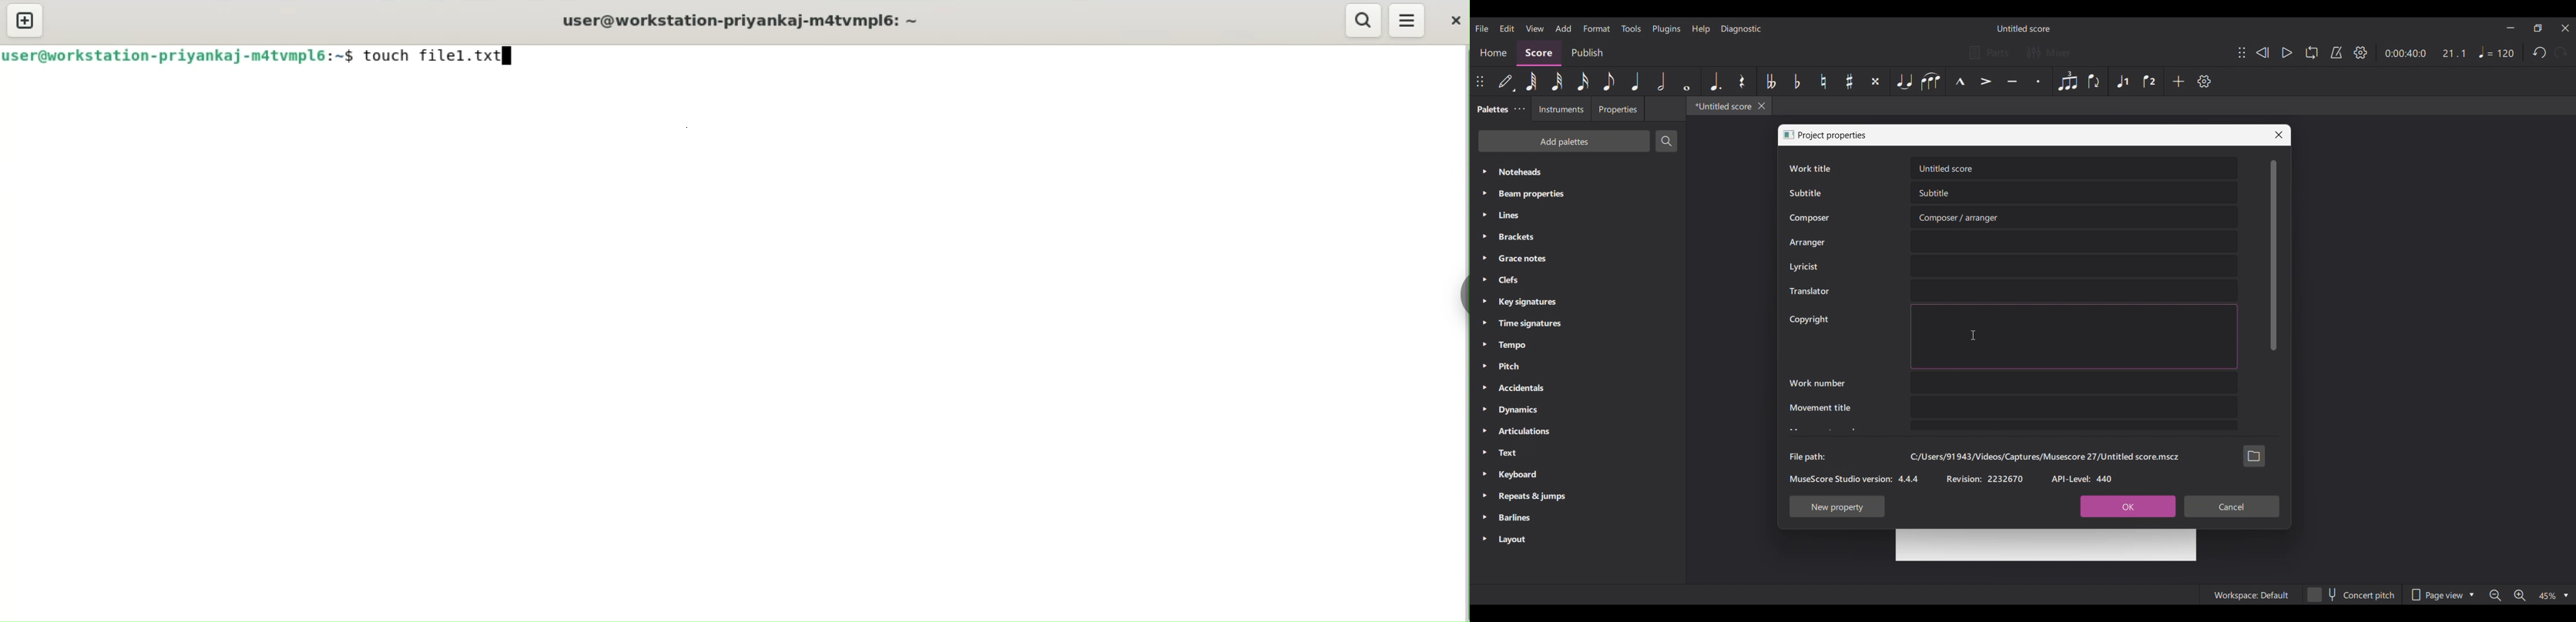  What do you see at coordinates (1561, 108) in the screenshot?
I see `Instruments` at bounding box center [1561, 108].